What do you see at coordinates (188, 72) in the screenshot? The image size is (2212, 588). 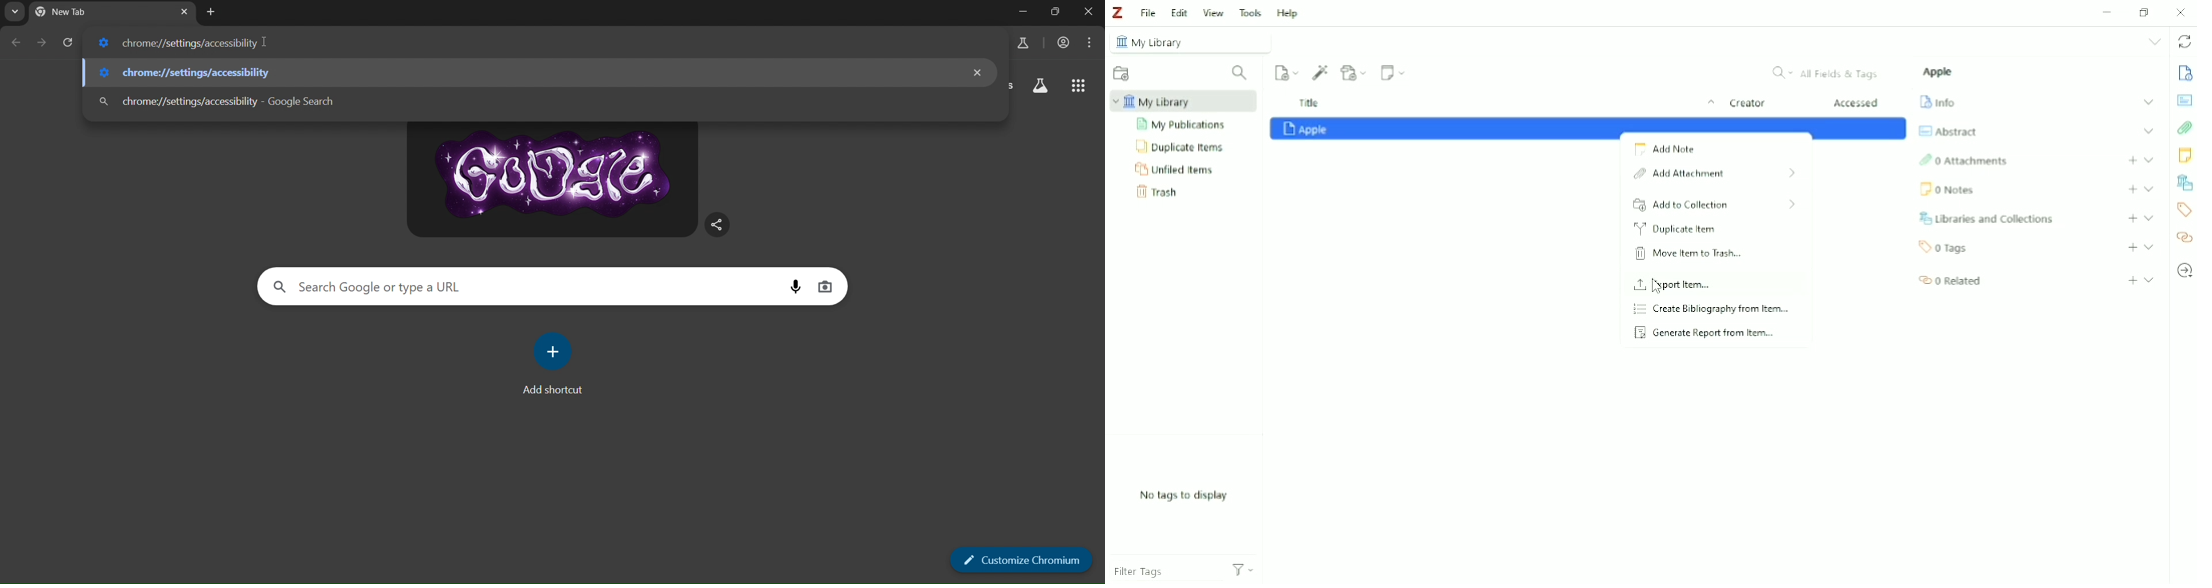 I see `chrome://settings/accessiblity` at bounding box center [188, 72].